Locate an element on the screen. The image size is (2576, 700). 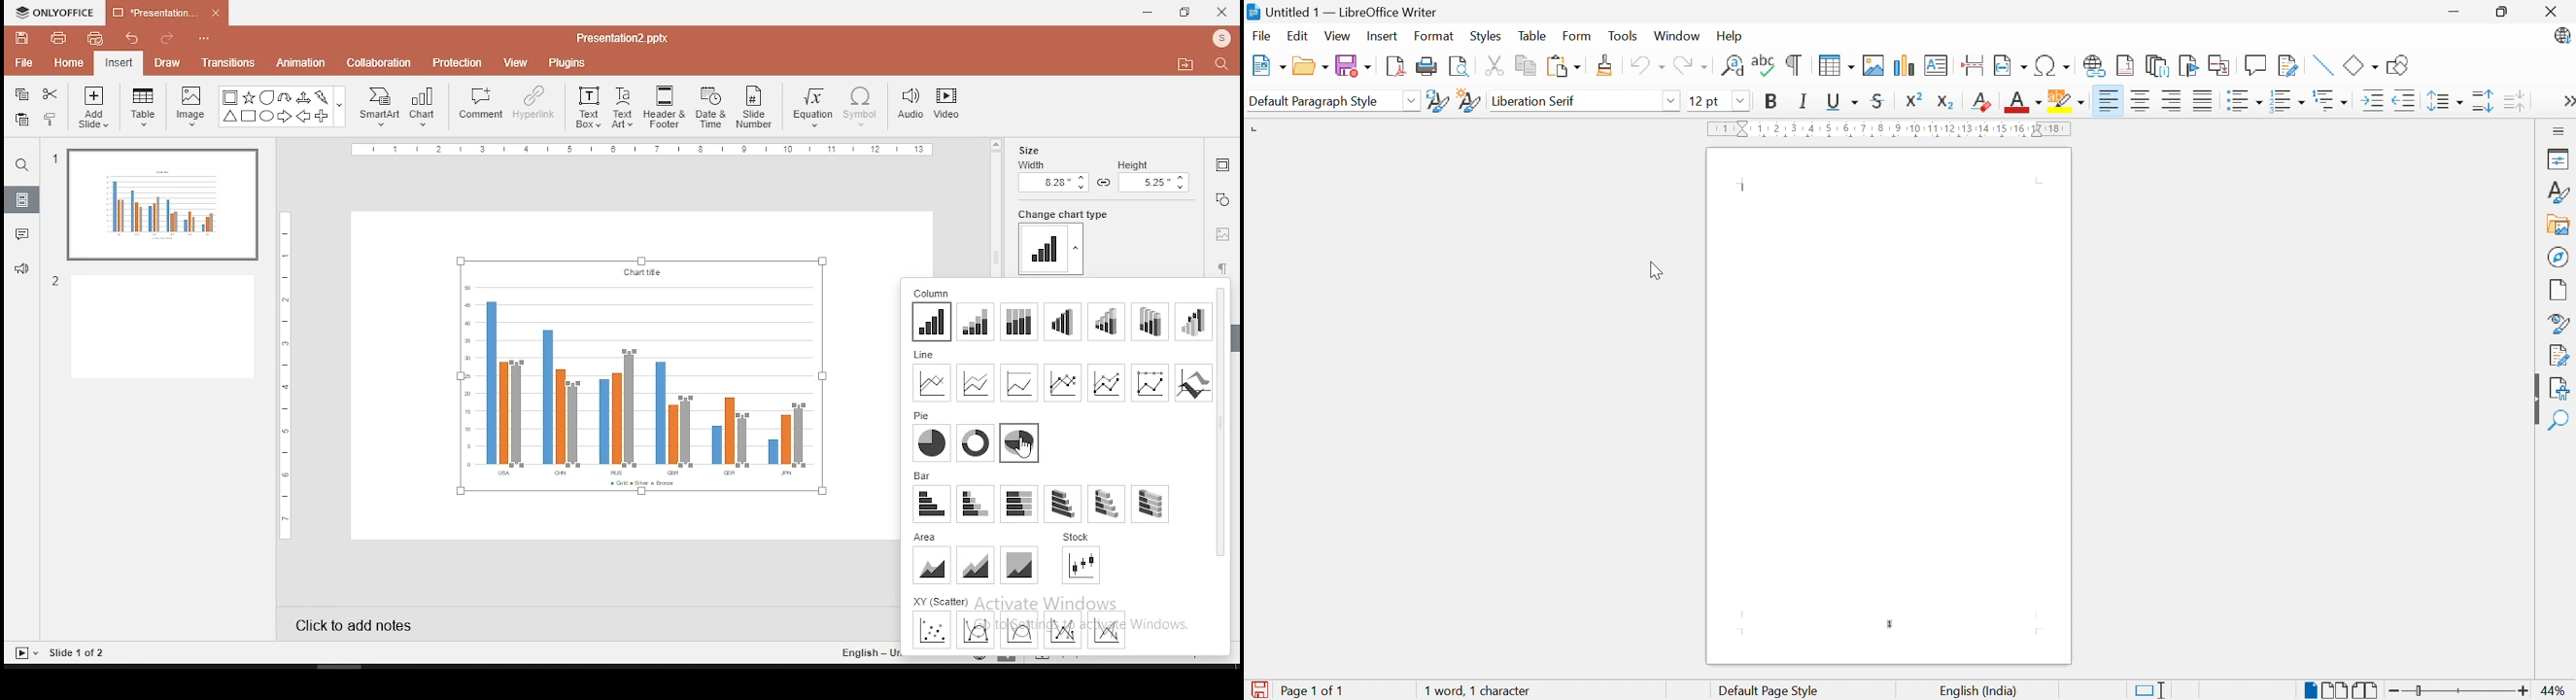
Toggle print preview is located at coordinates (1462, 66).